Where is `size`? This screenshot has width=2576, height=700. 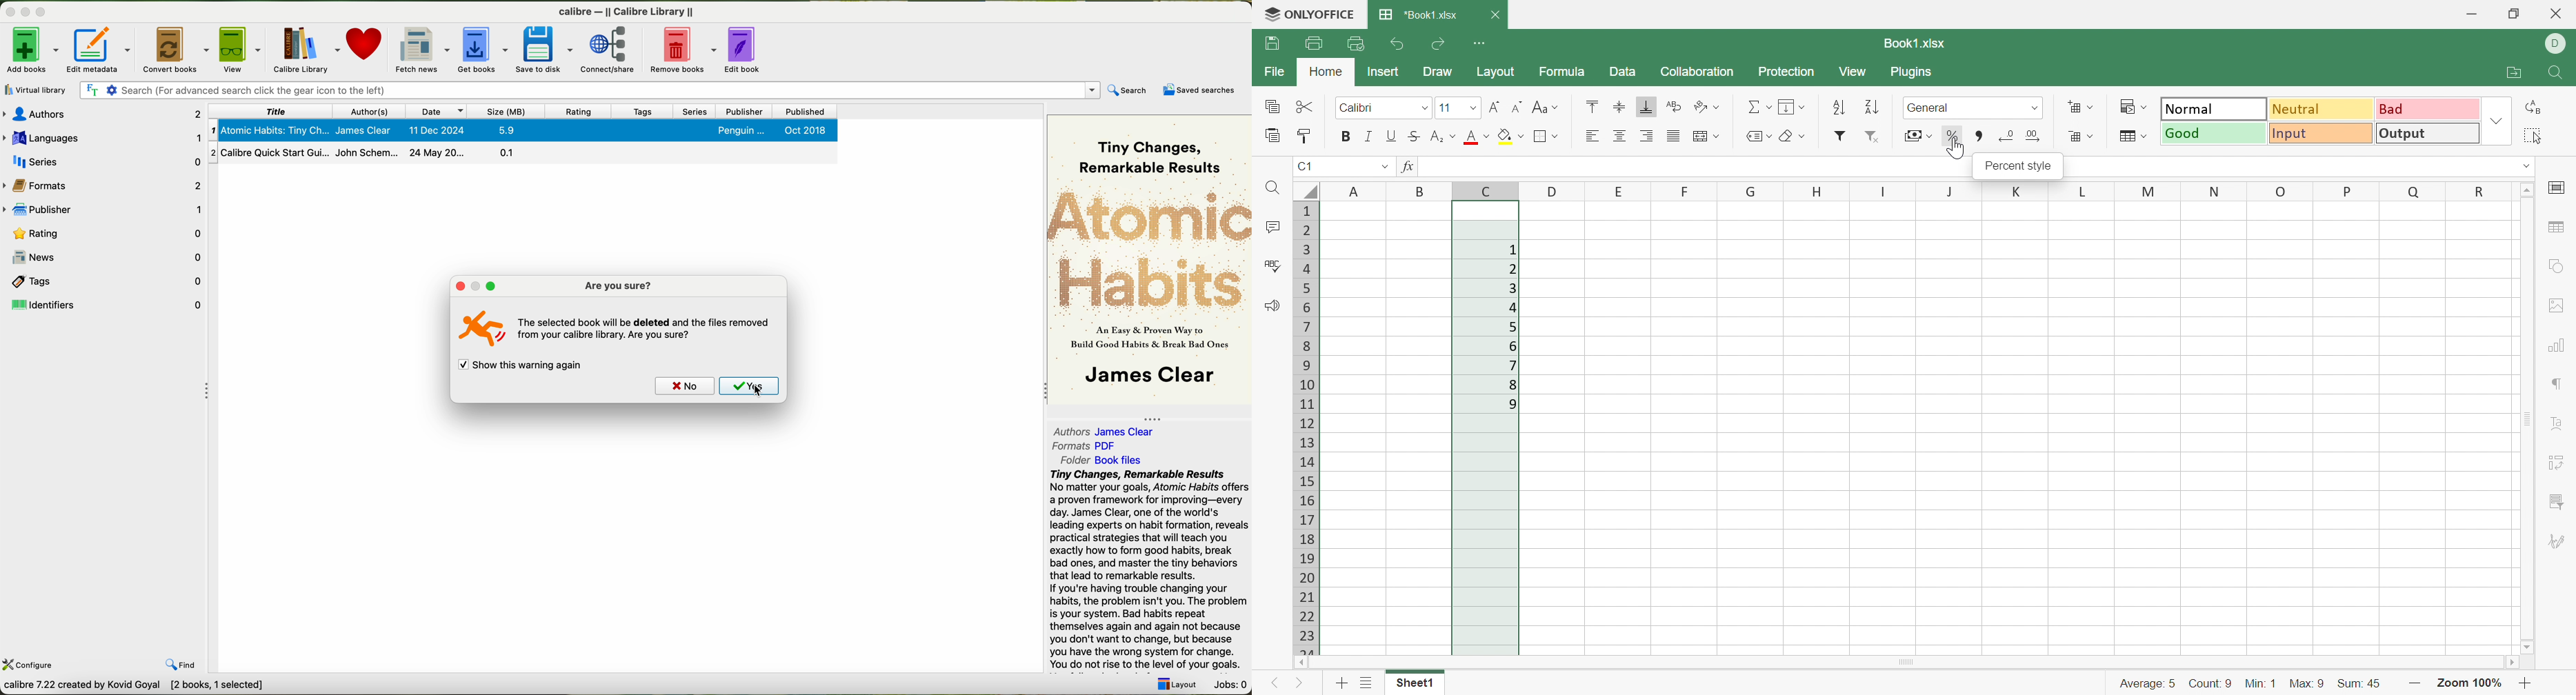
size is located at coordinates (507, 111).